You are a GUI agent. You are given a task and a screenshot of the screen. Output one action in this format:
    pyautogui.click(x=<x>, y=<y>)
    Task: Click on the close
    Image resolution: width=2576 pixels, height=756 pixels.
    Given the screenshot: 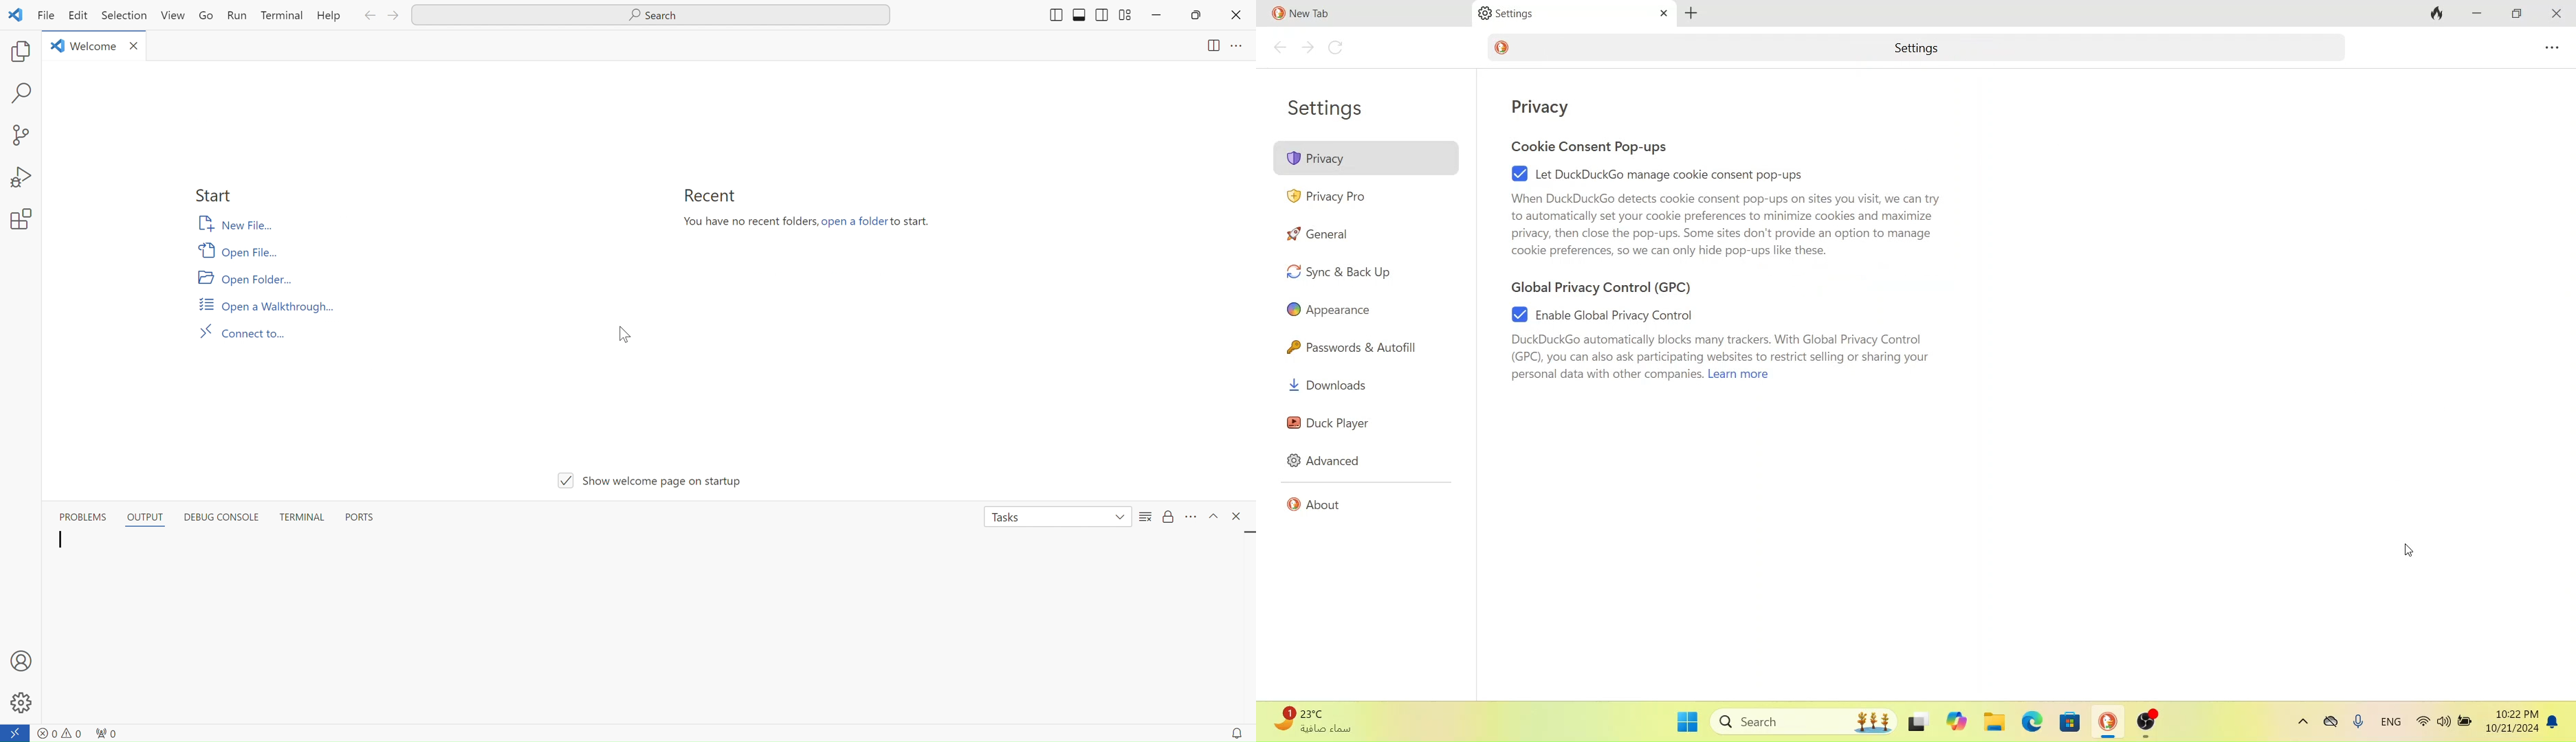 What is the action you would take?
    pyautogui.click(x=137, y=48)
    